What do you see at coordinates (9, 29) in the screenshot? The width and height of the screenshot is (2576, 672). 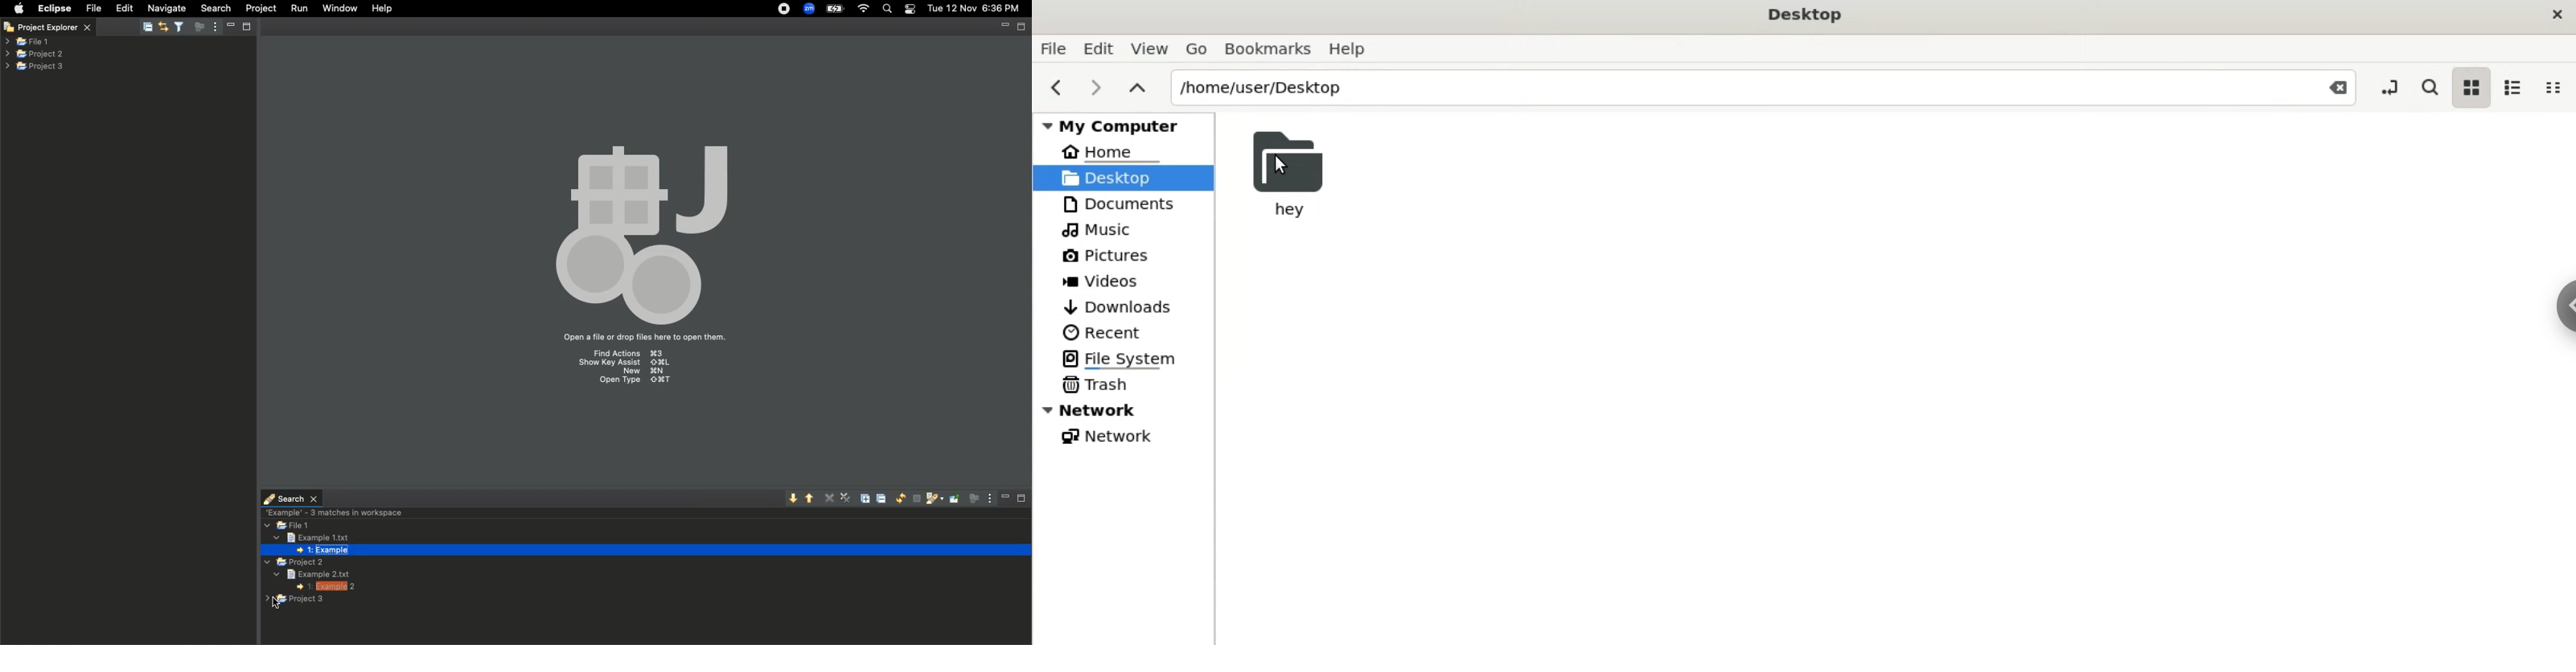 I see `Close` at bounding box center [9, 29].